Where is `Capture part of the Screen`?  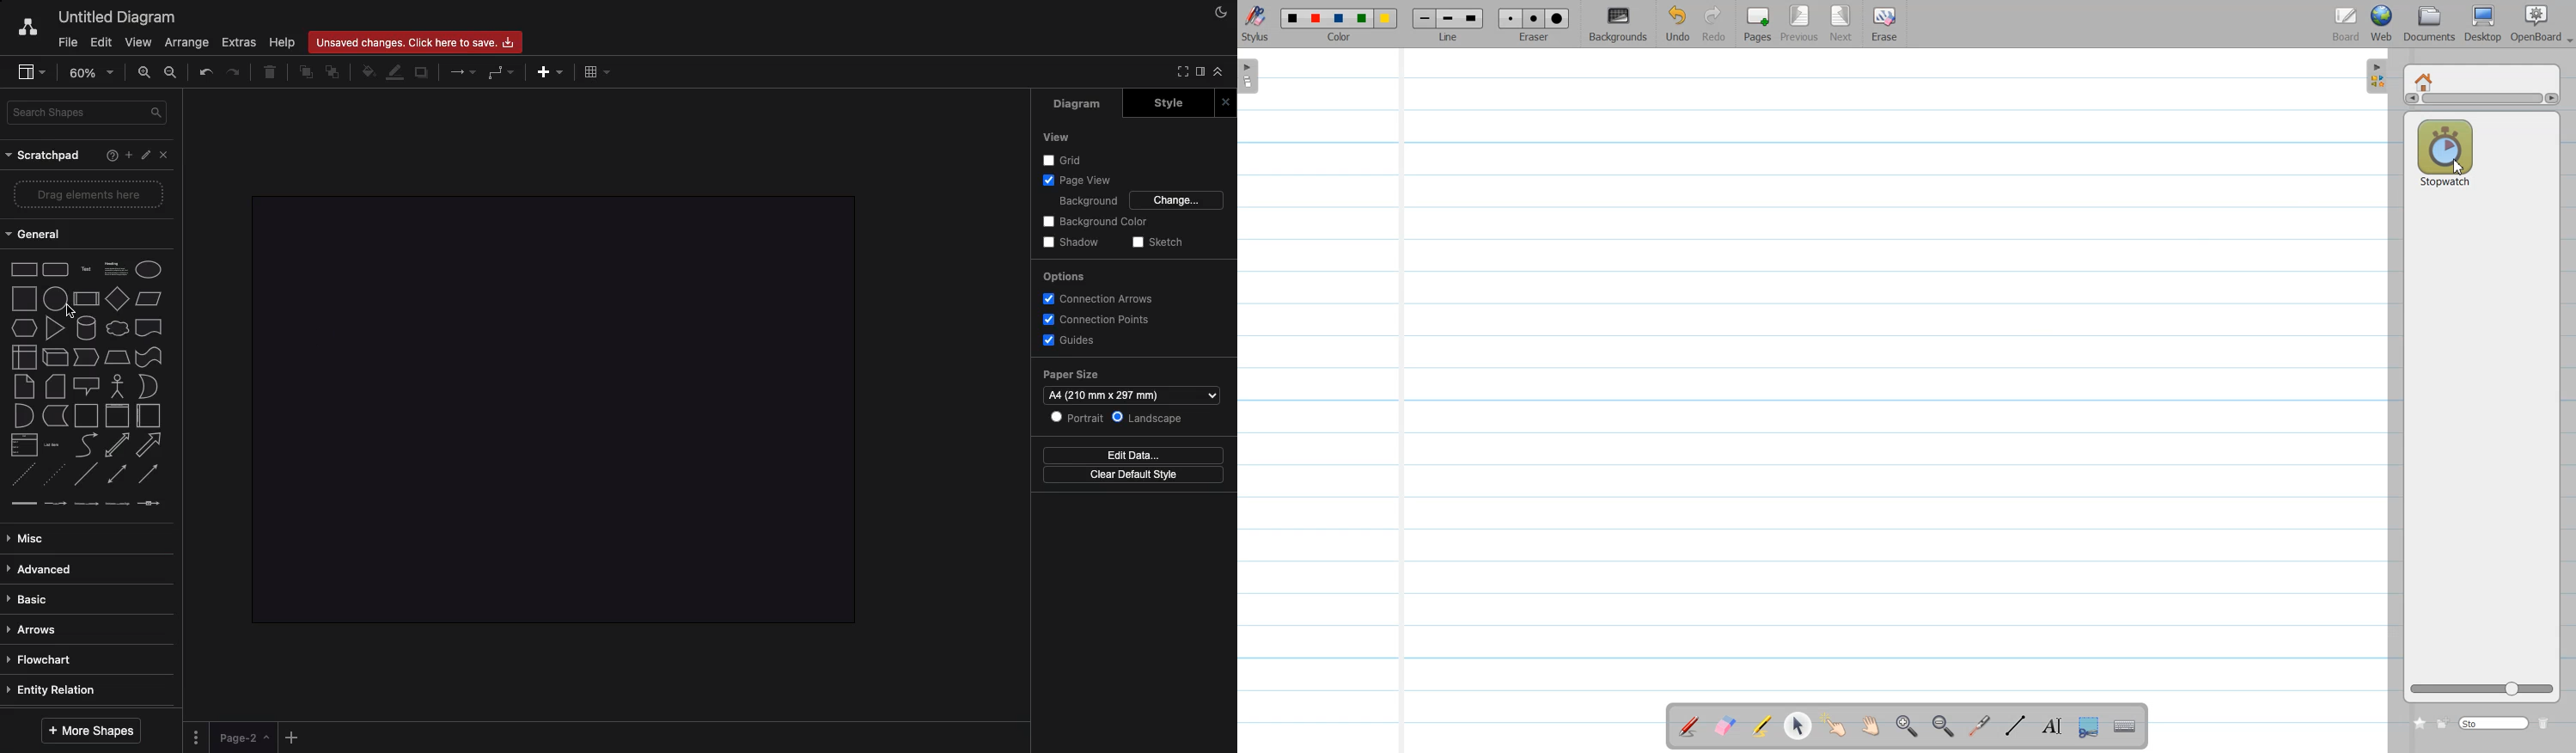
Capture part of the Screen is located at coordinates (2090, 727).